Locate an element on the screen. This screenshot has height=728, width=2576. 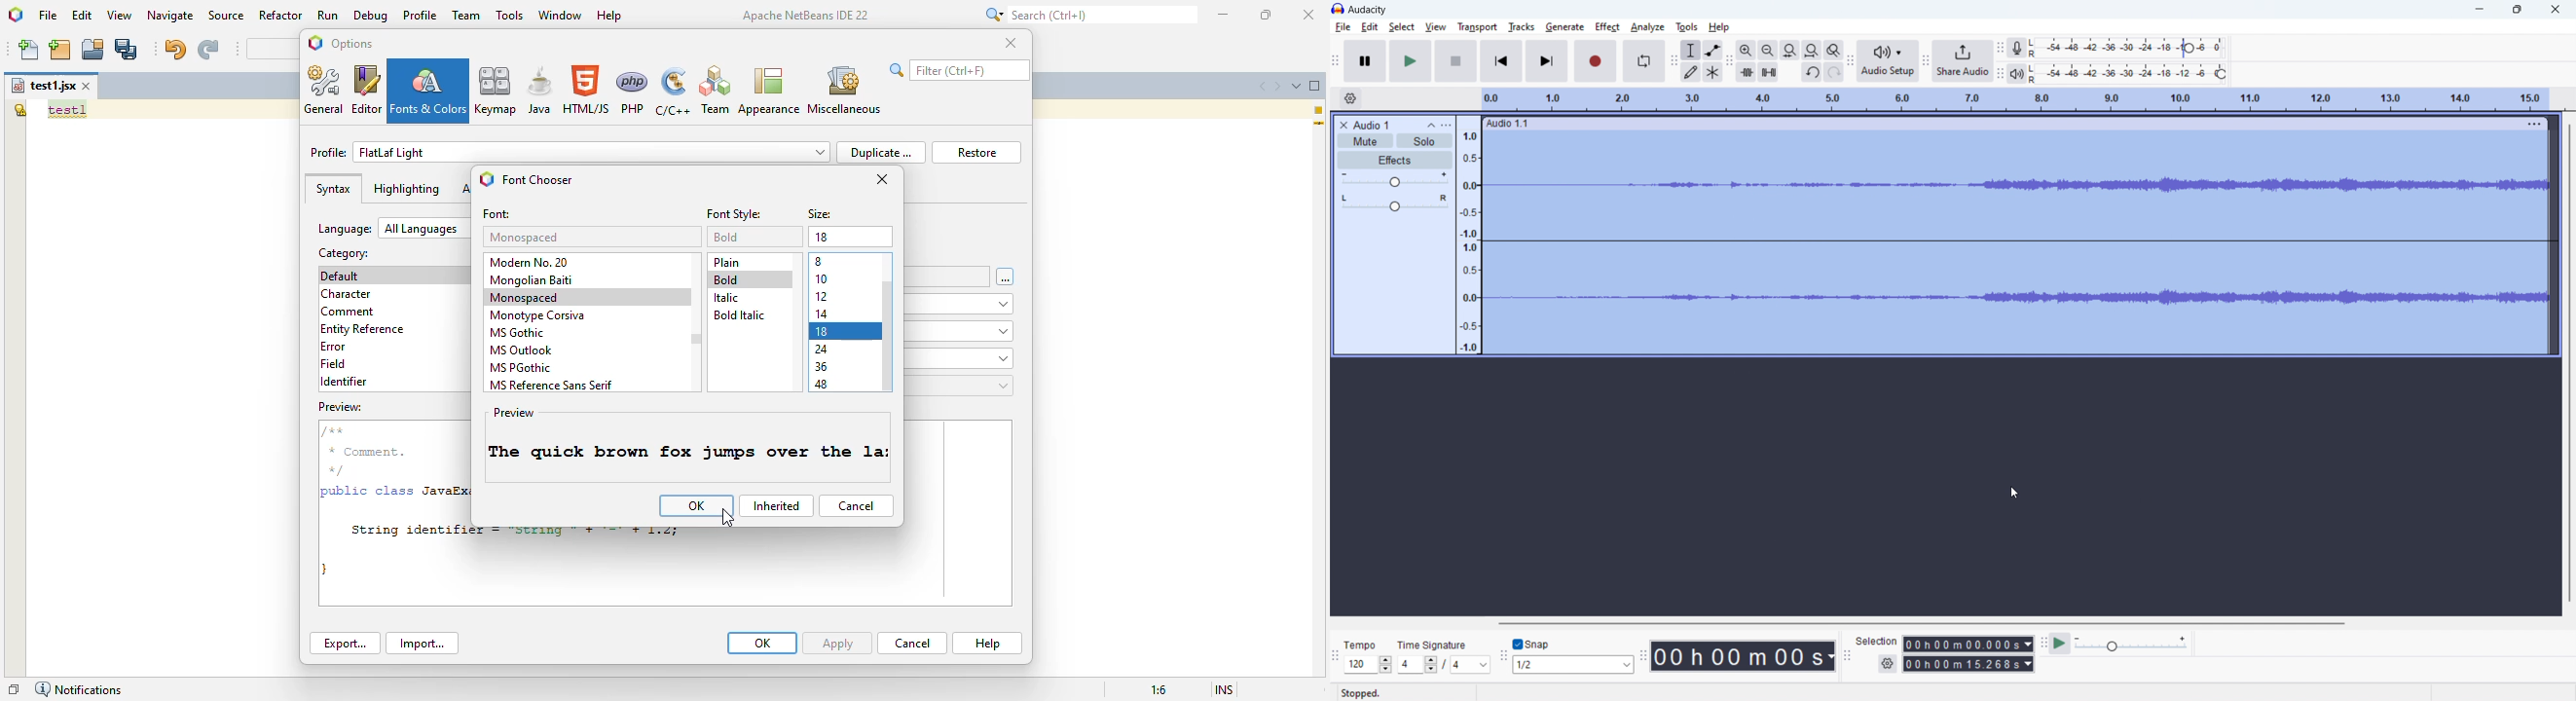
solo is located at coordinates (1425, 141).